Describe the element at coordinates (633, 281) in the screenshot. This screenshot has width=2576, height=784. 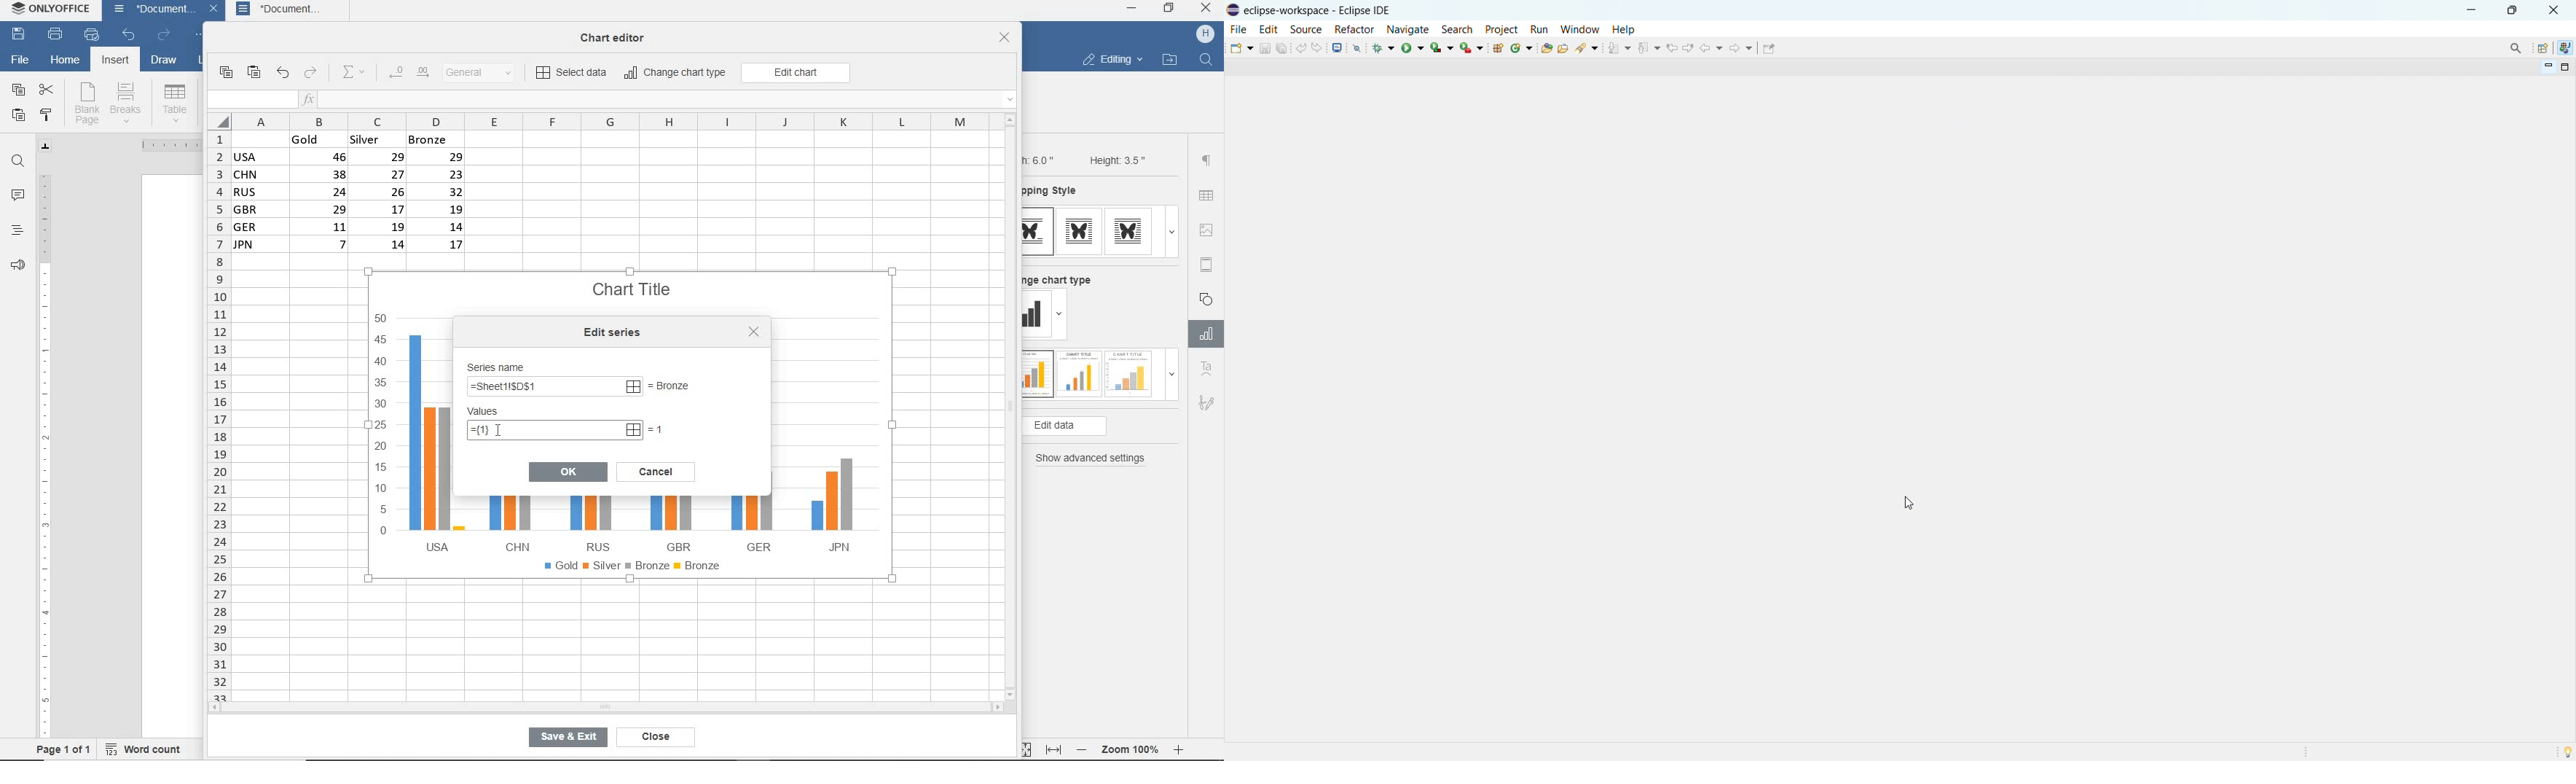
I see `Chart Title` at that location.